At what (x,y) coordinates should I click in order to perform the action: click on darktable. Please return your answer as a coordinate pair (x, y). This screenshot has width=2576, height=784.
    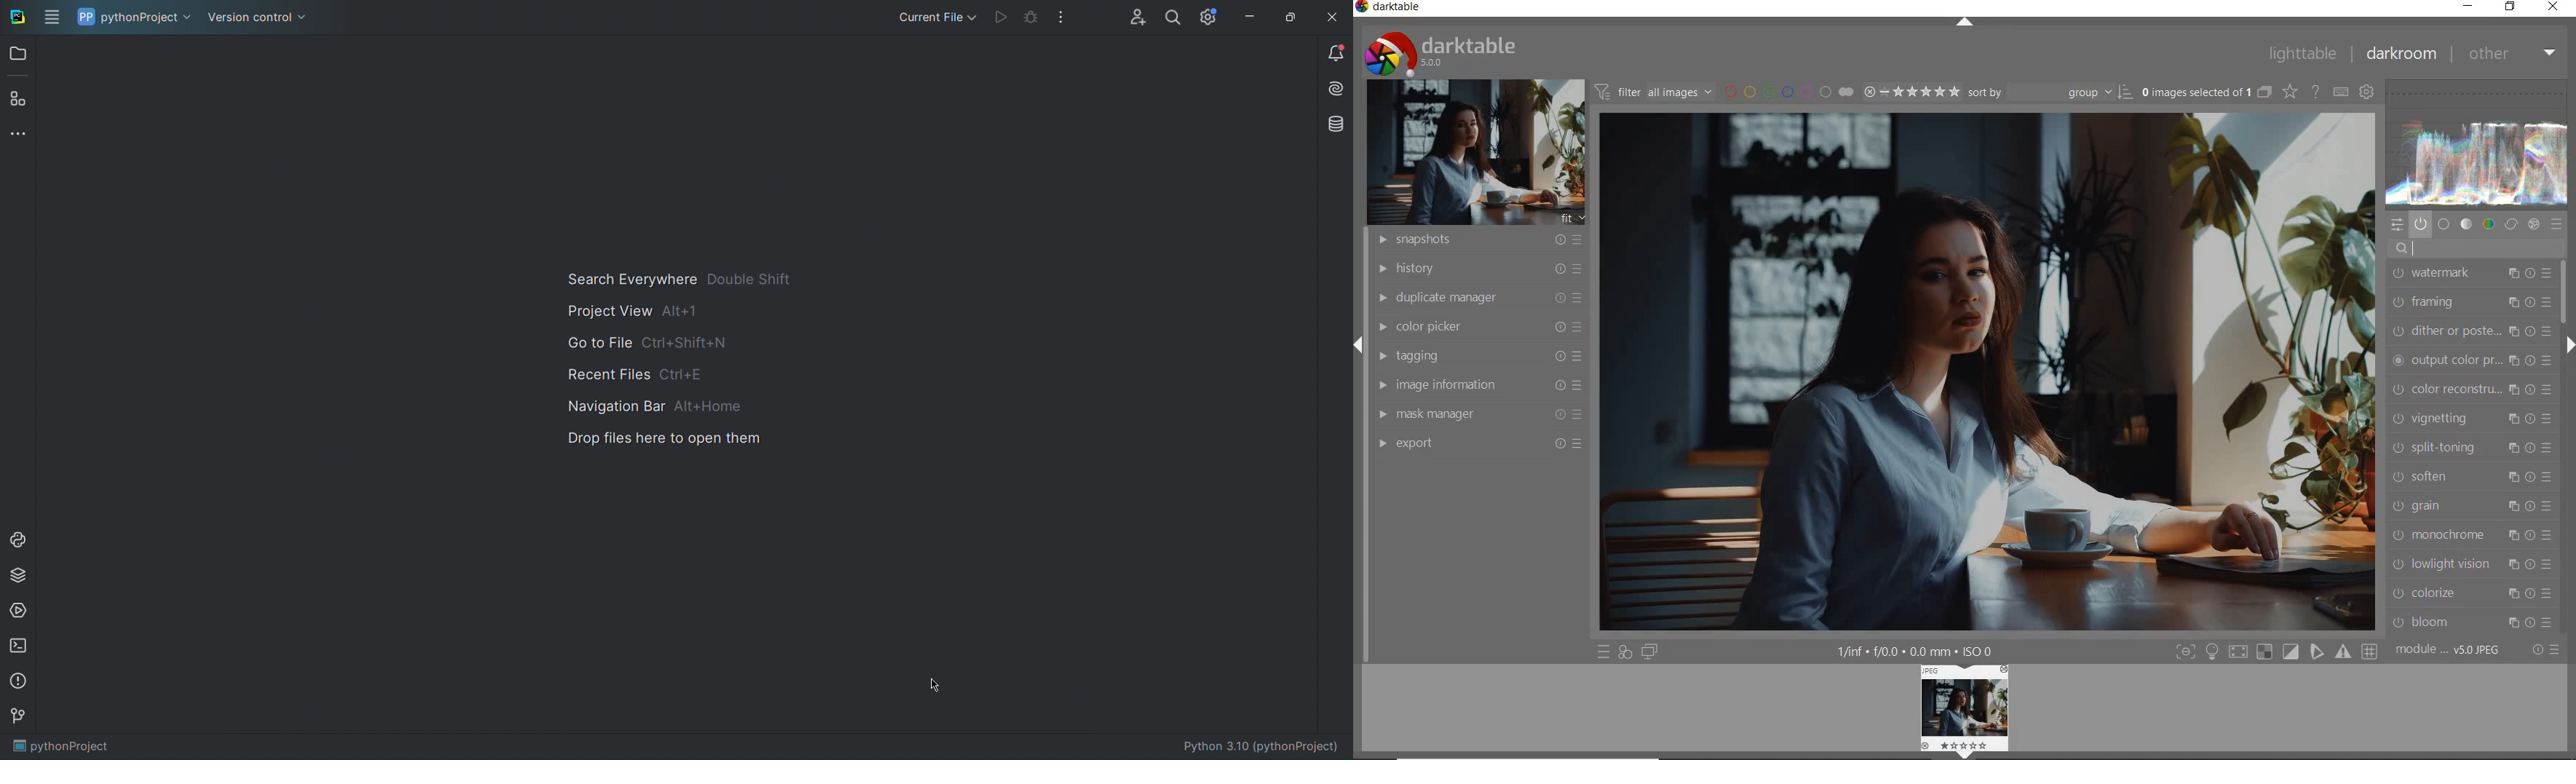
    Looking at the image, I should click on (1466, 52).